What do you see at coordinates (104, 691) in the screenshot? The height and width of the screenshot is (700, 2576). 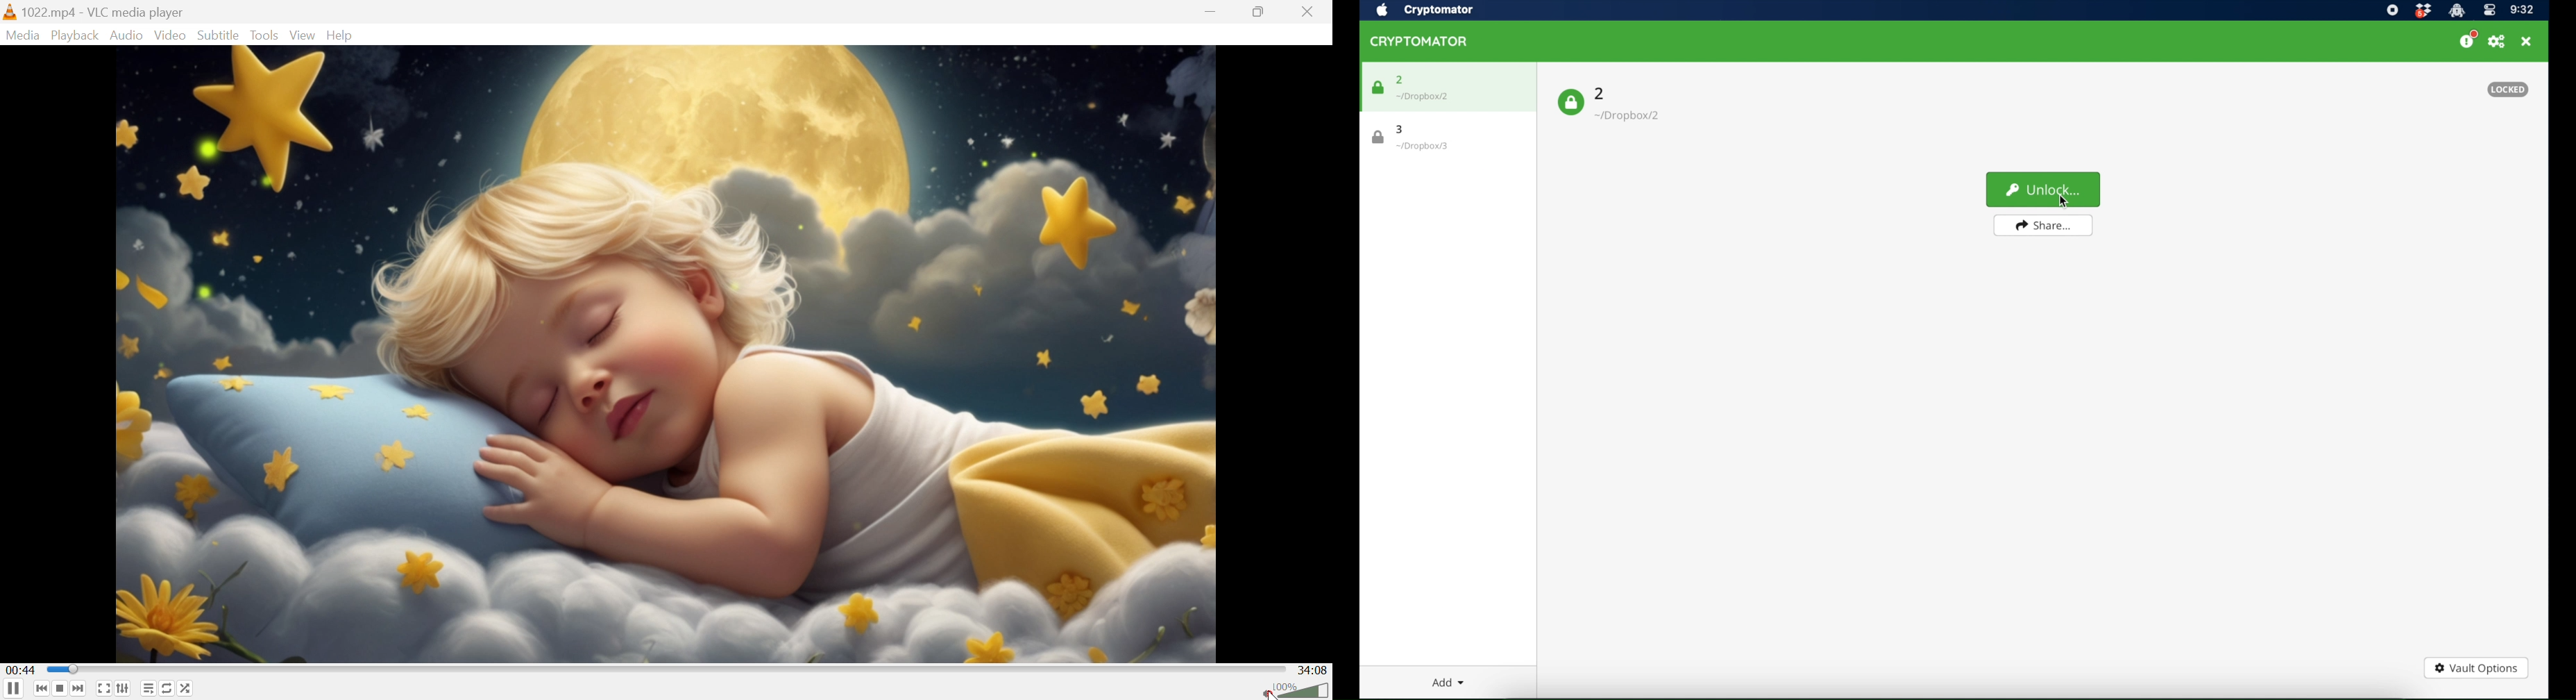 I see `Toggle the video in full screen` at bounding box center [104, 691].